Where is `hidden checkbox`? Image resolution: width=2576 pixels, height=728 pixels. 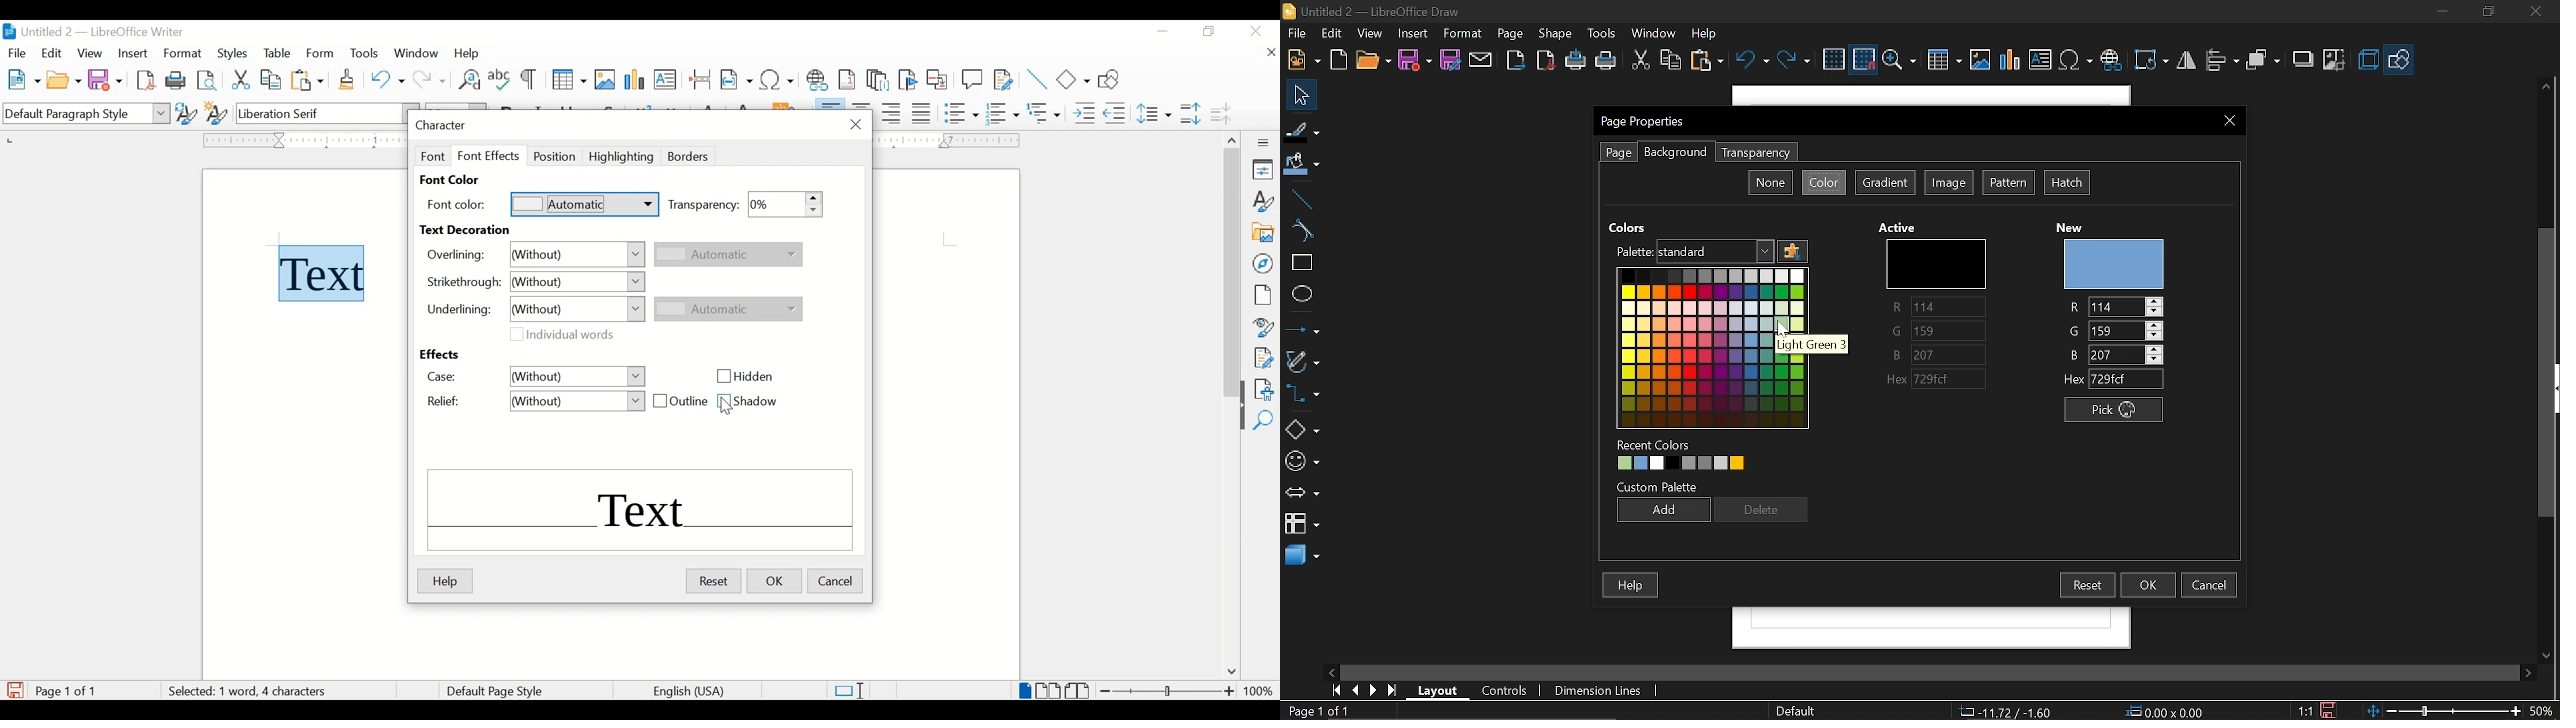
hidden checkbox is located at coordinates (746, 377).